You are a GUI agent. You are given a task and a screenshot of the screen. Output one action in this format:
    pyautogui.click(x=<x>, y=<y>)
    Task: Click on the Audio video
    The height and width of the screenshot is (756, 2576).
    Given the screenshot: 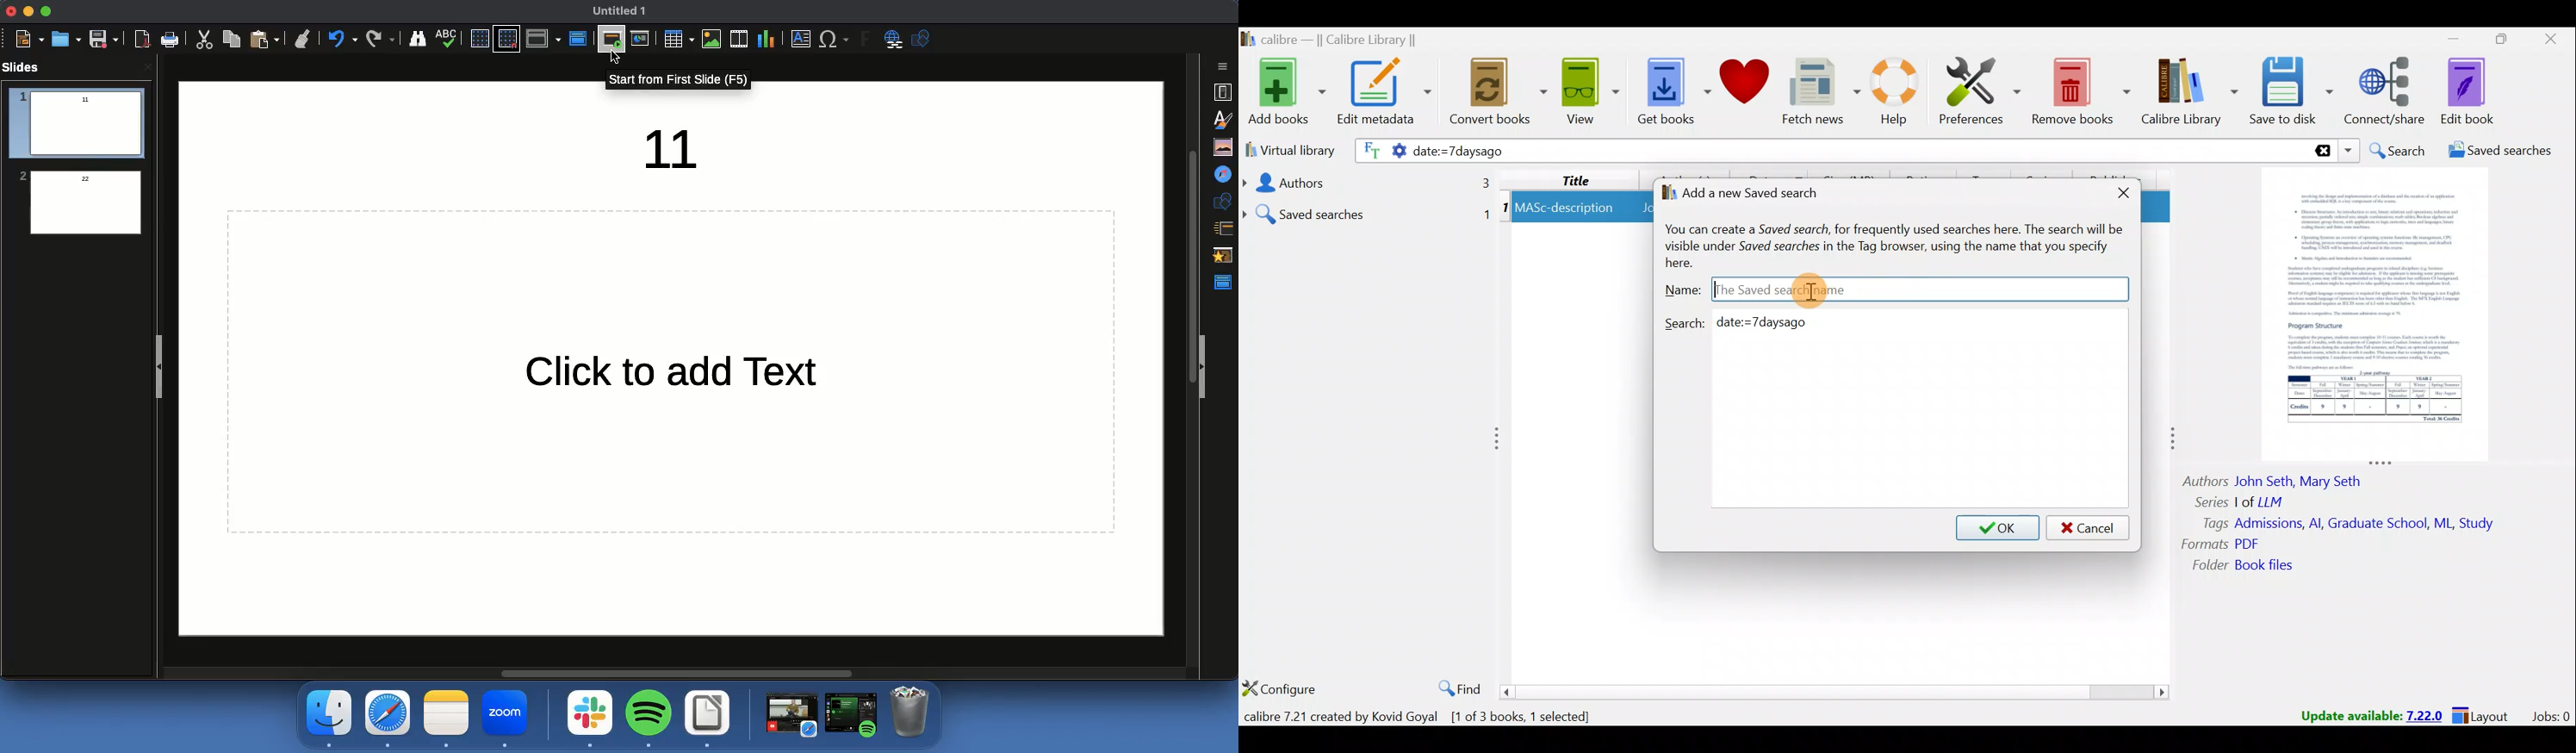 What is the action you would take?
    pyautogui.click(x=740, y=38)
    